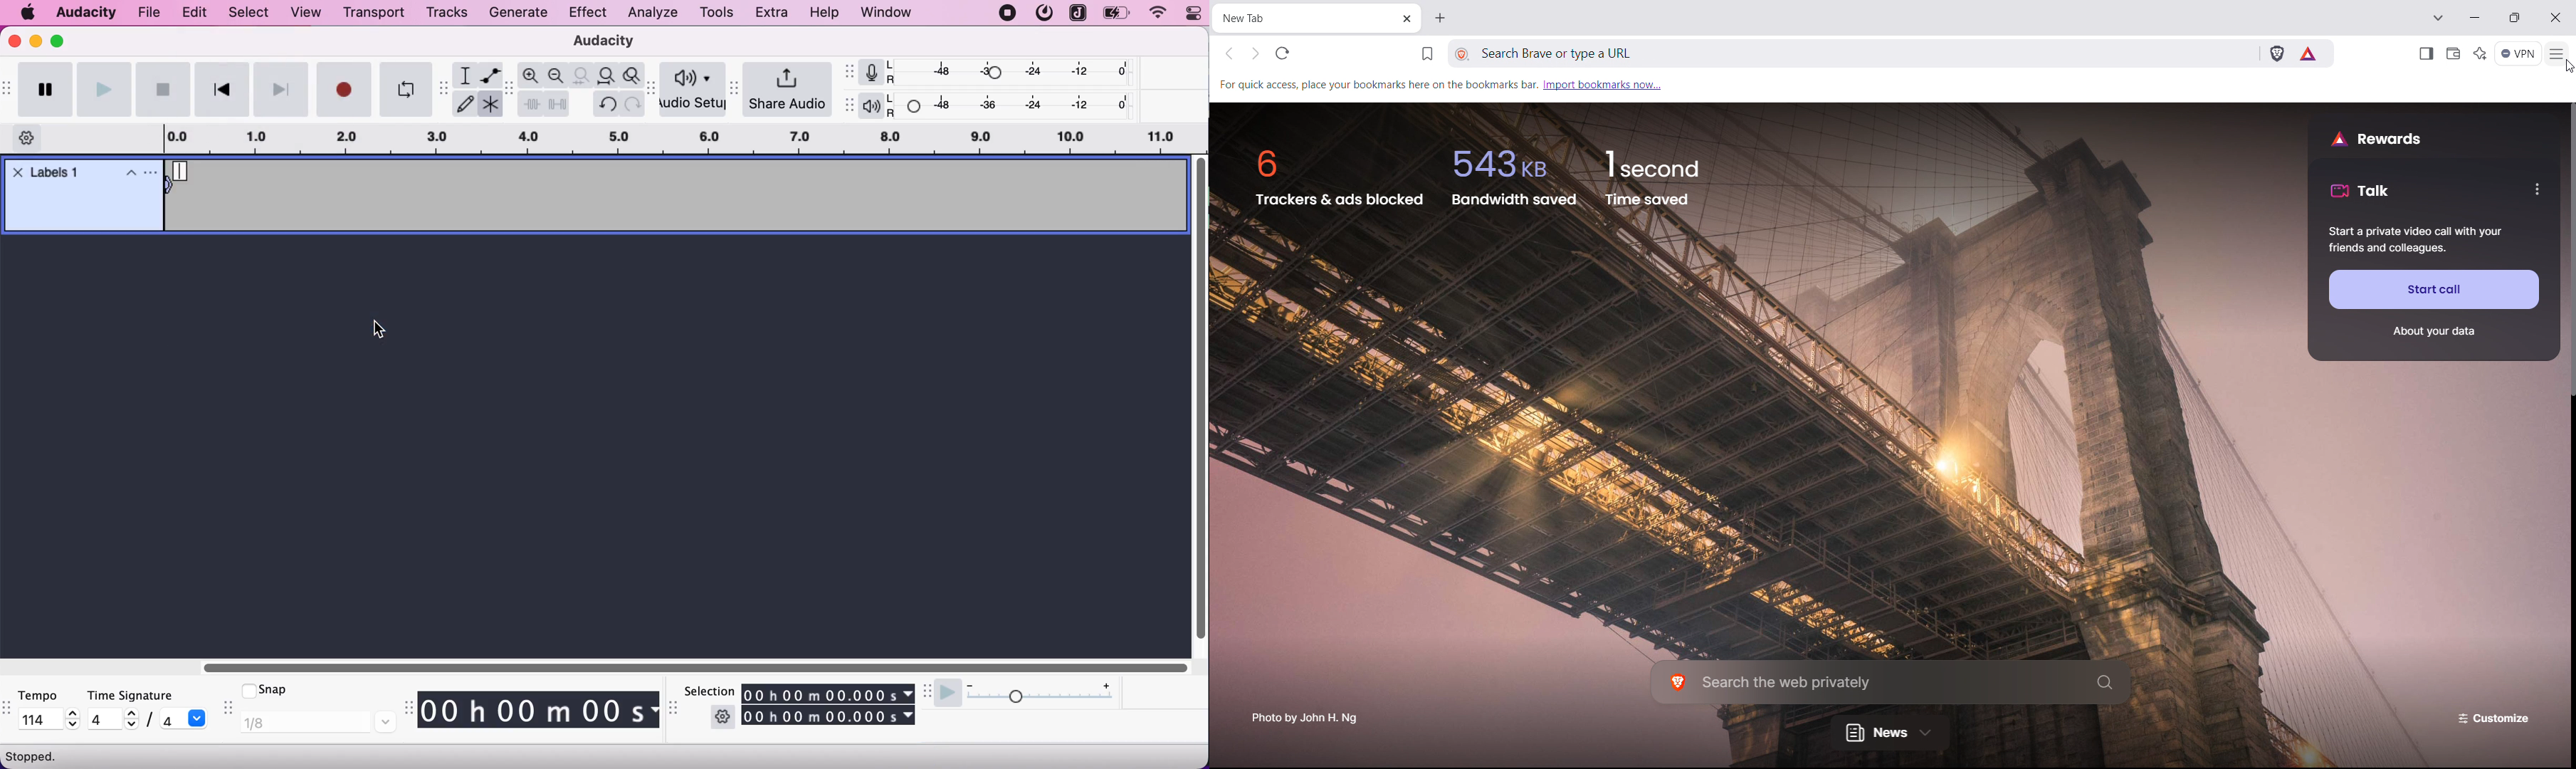 This screenshot has width=2576, height=784. What do you see at coordinates (55, 171) in the screenshot?
I see `track label added` at bounding box center [55, 171].